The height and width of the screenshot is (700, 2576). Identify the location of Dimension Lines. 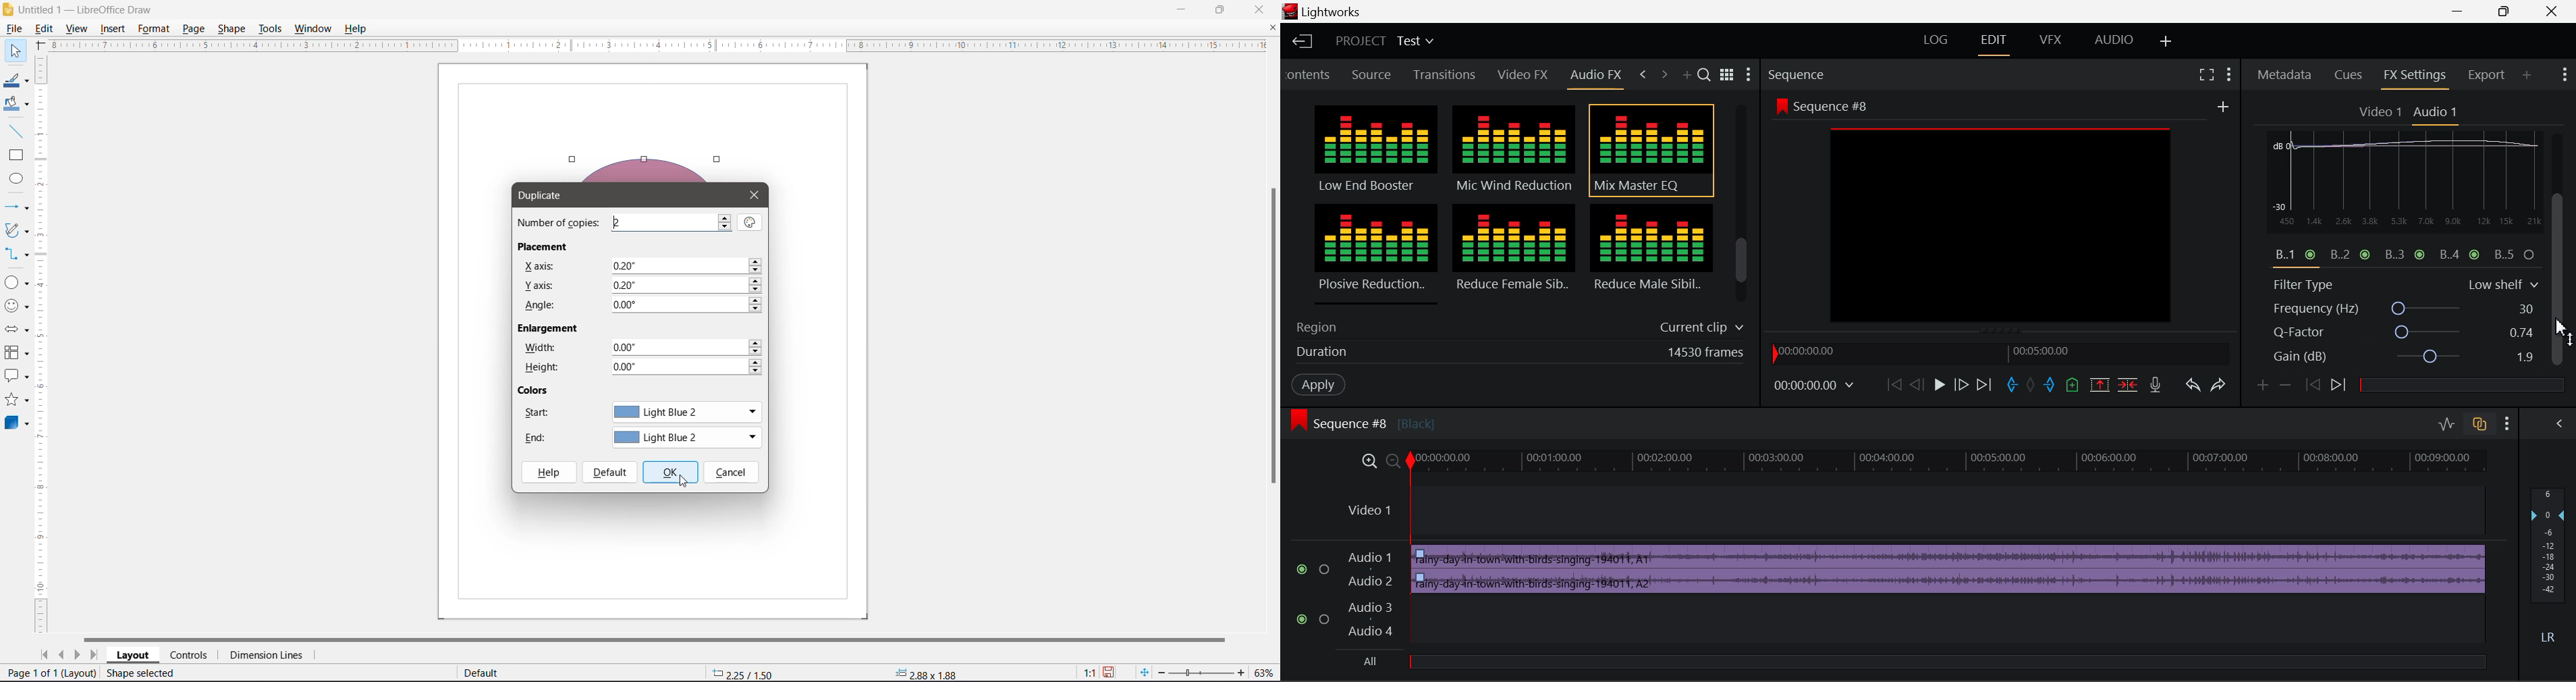
(269, 655).